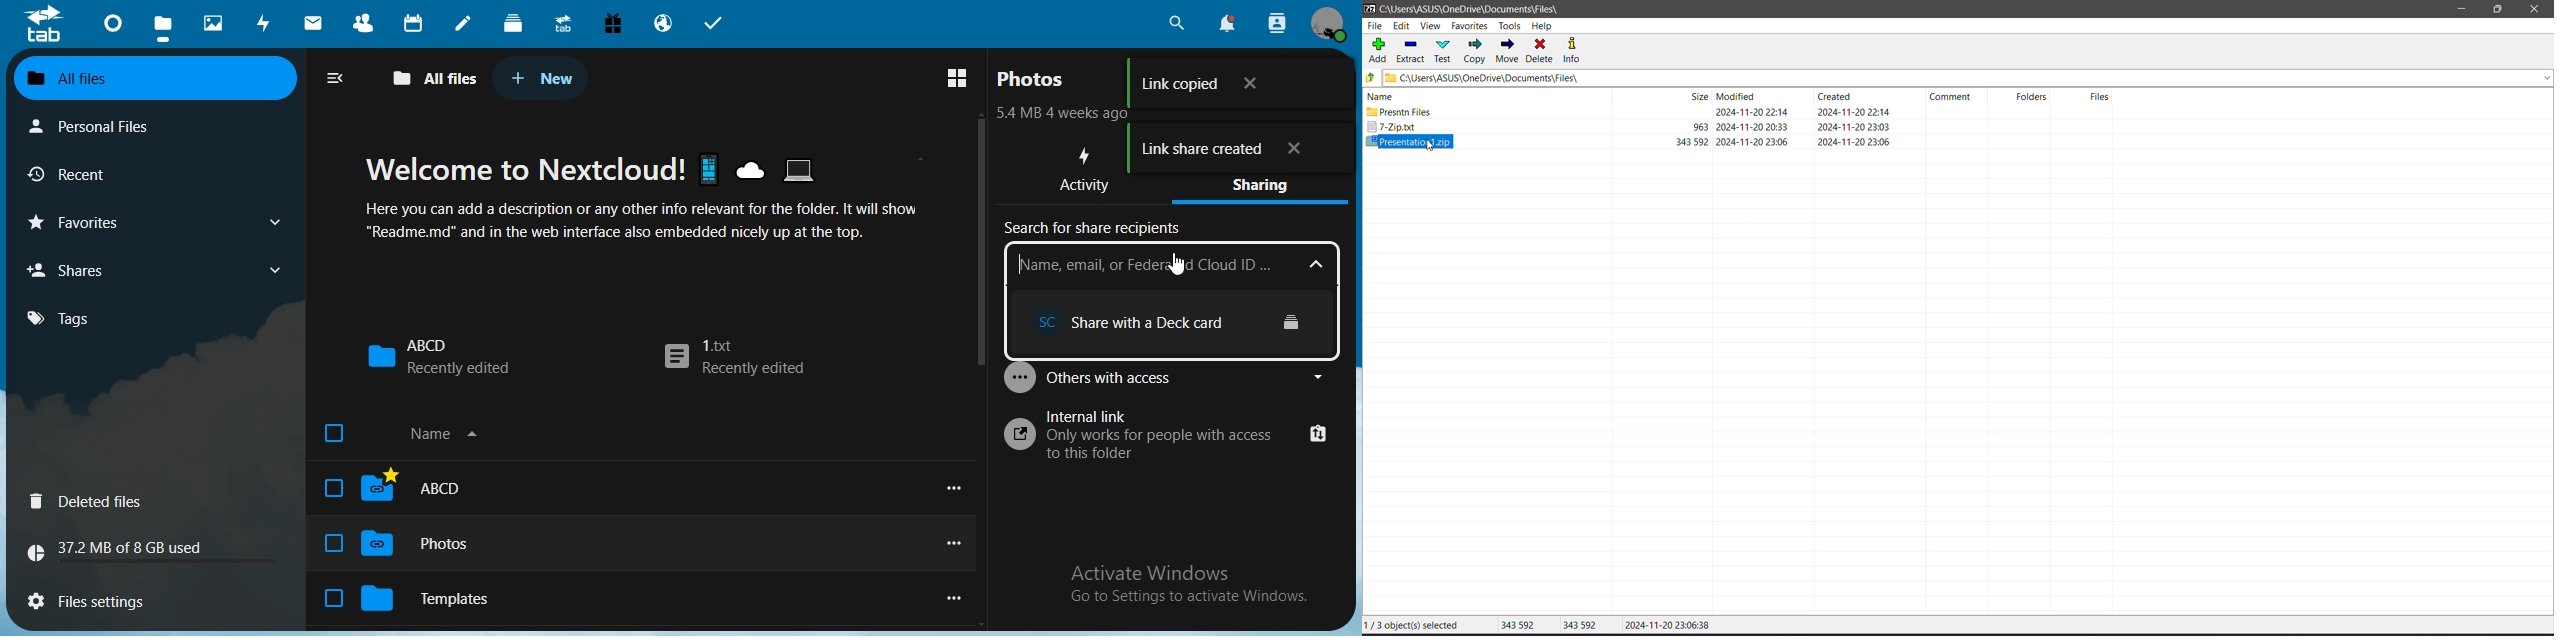  I want to click on 1.txt, so click(734, 359).